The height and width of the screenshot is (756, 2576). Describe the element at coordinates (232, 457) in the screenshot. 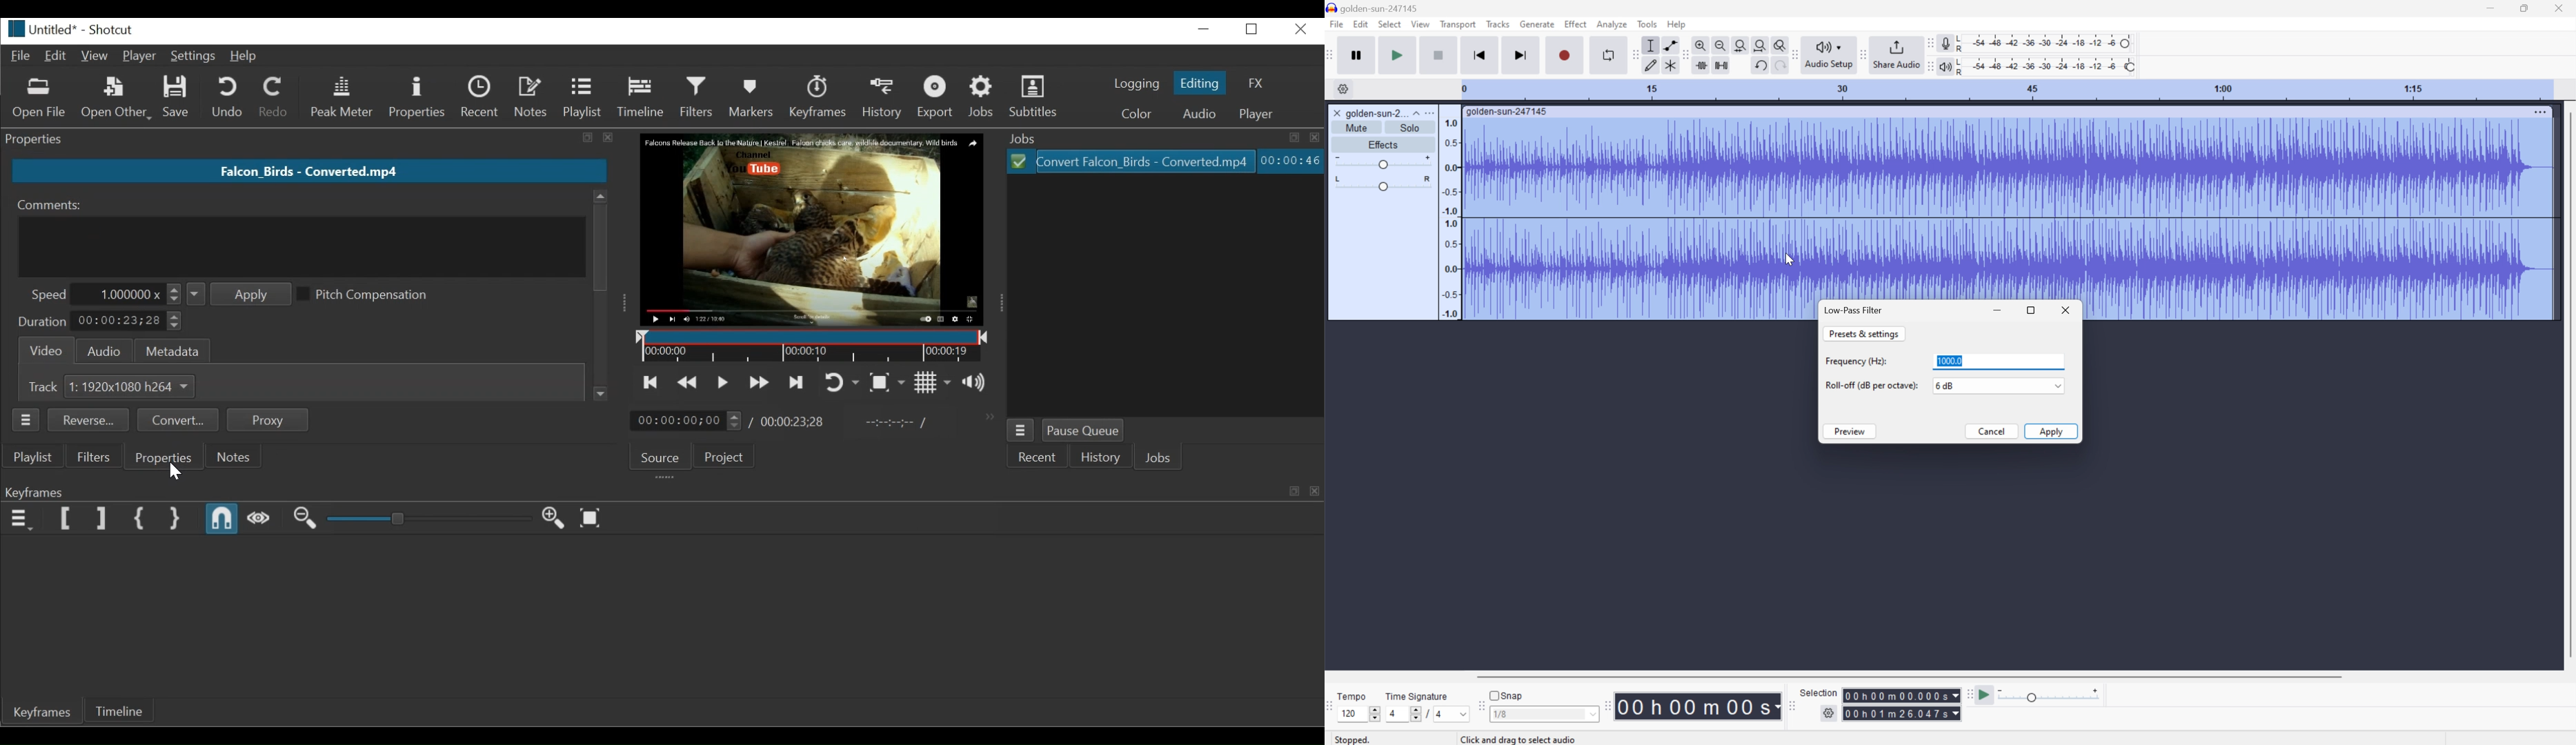

I see `Notes` at that location.